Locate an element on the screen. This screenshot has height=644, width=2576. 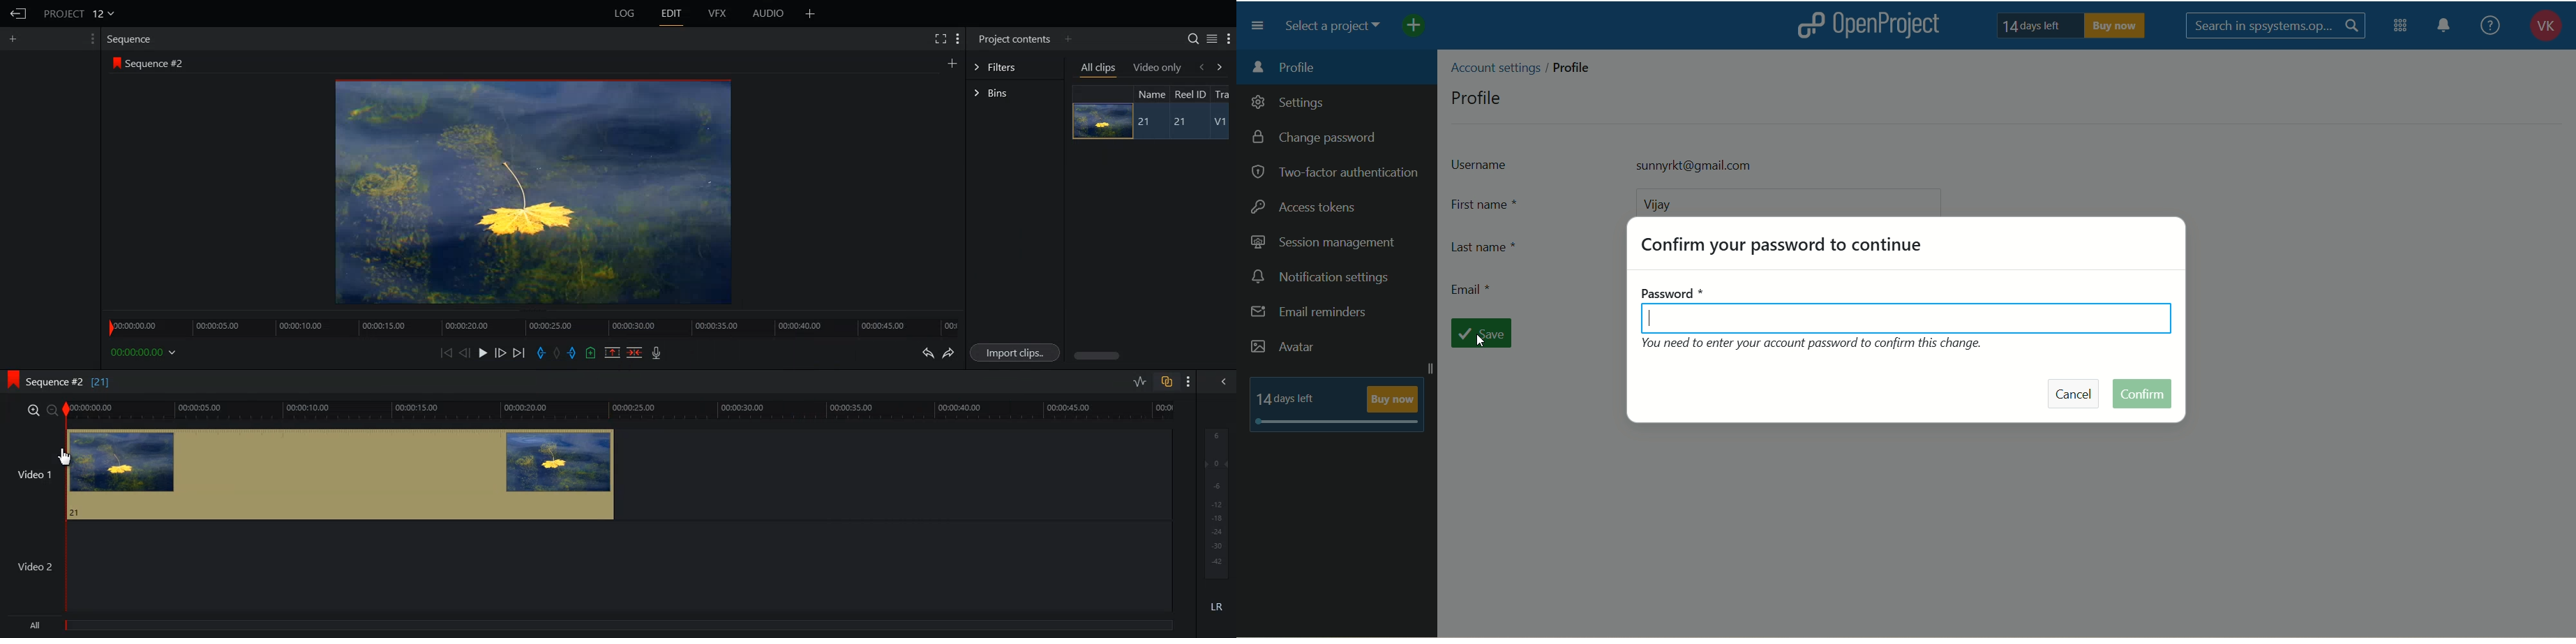
Full screen is located at coordinates (940, 37).